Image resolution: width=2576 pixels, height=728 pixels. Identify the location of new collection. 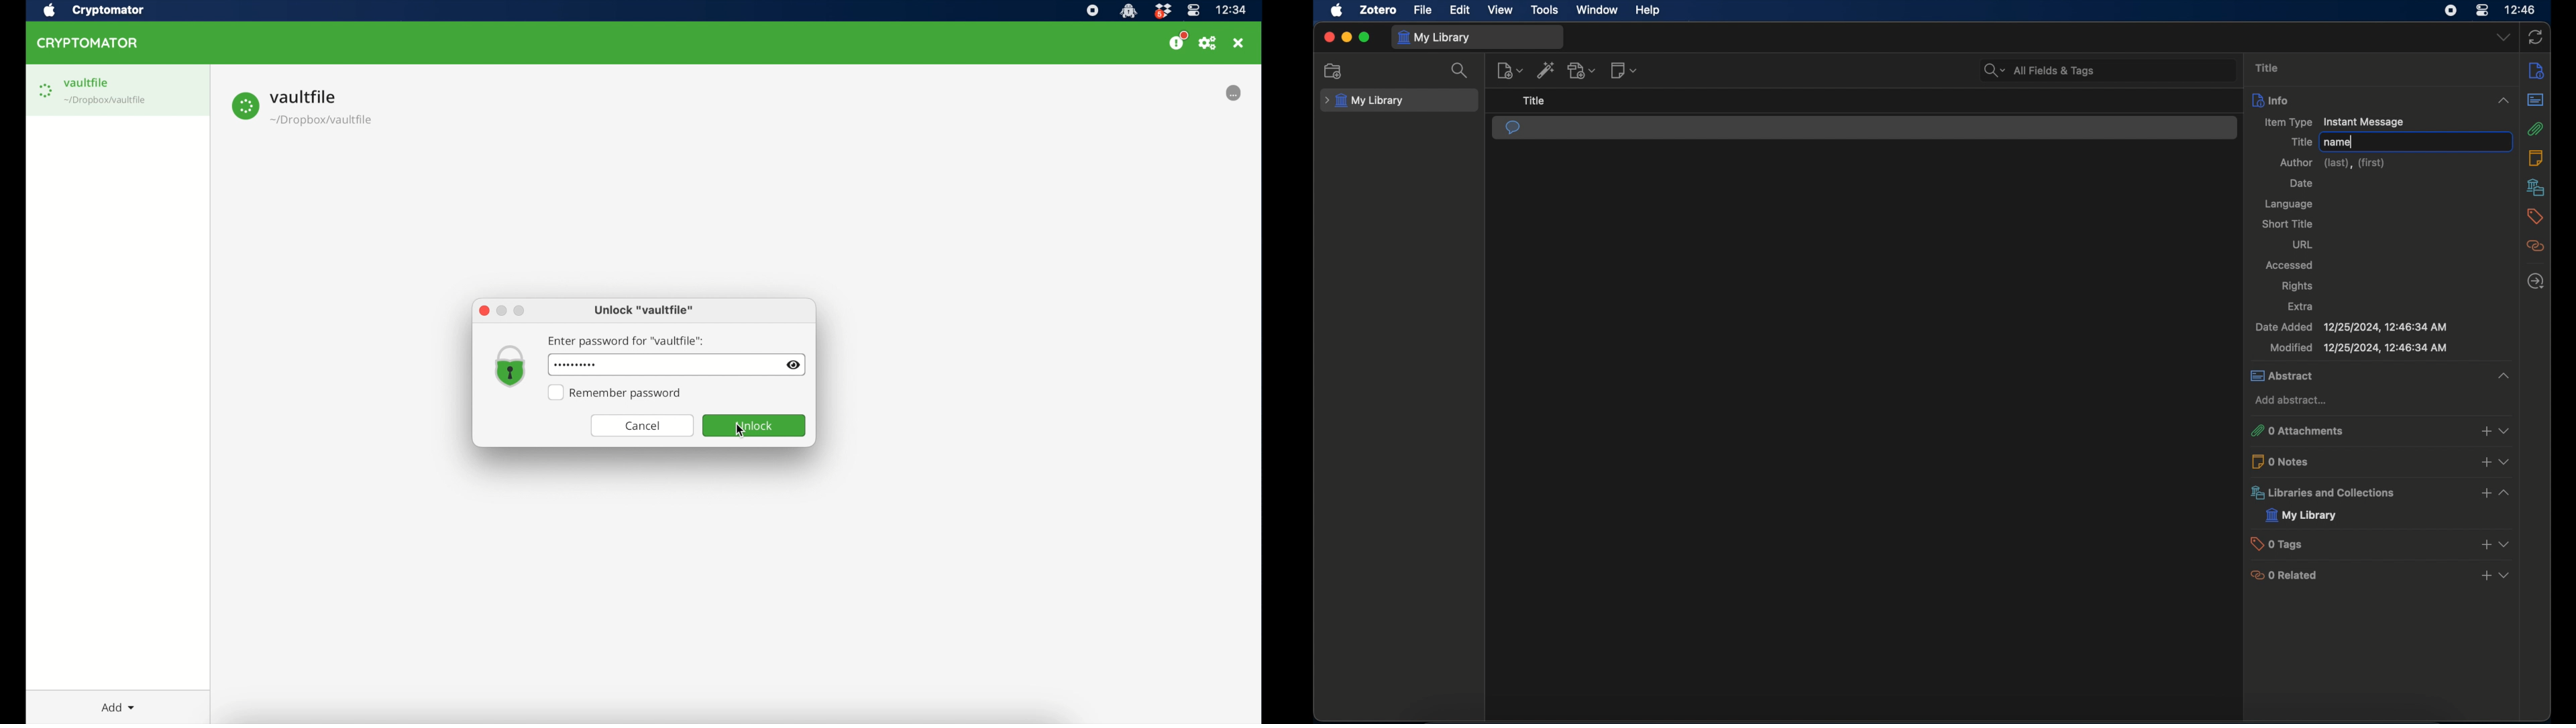
(1334, 71).